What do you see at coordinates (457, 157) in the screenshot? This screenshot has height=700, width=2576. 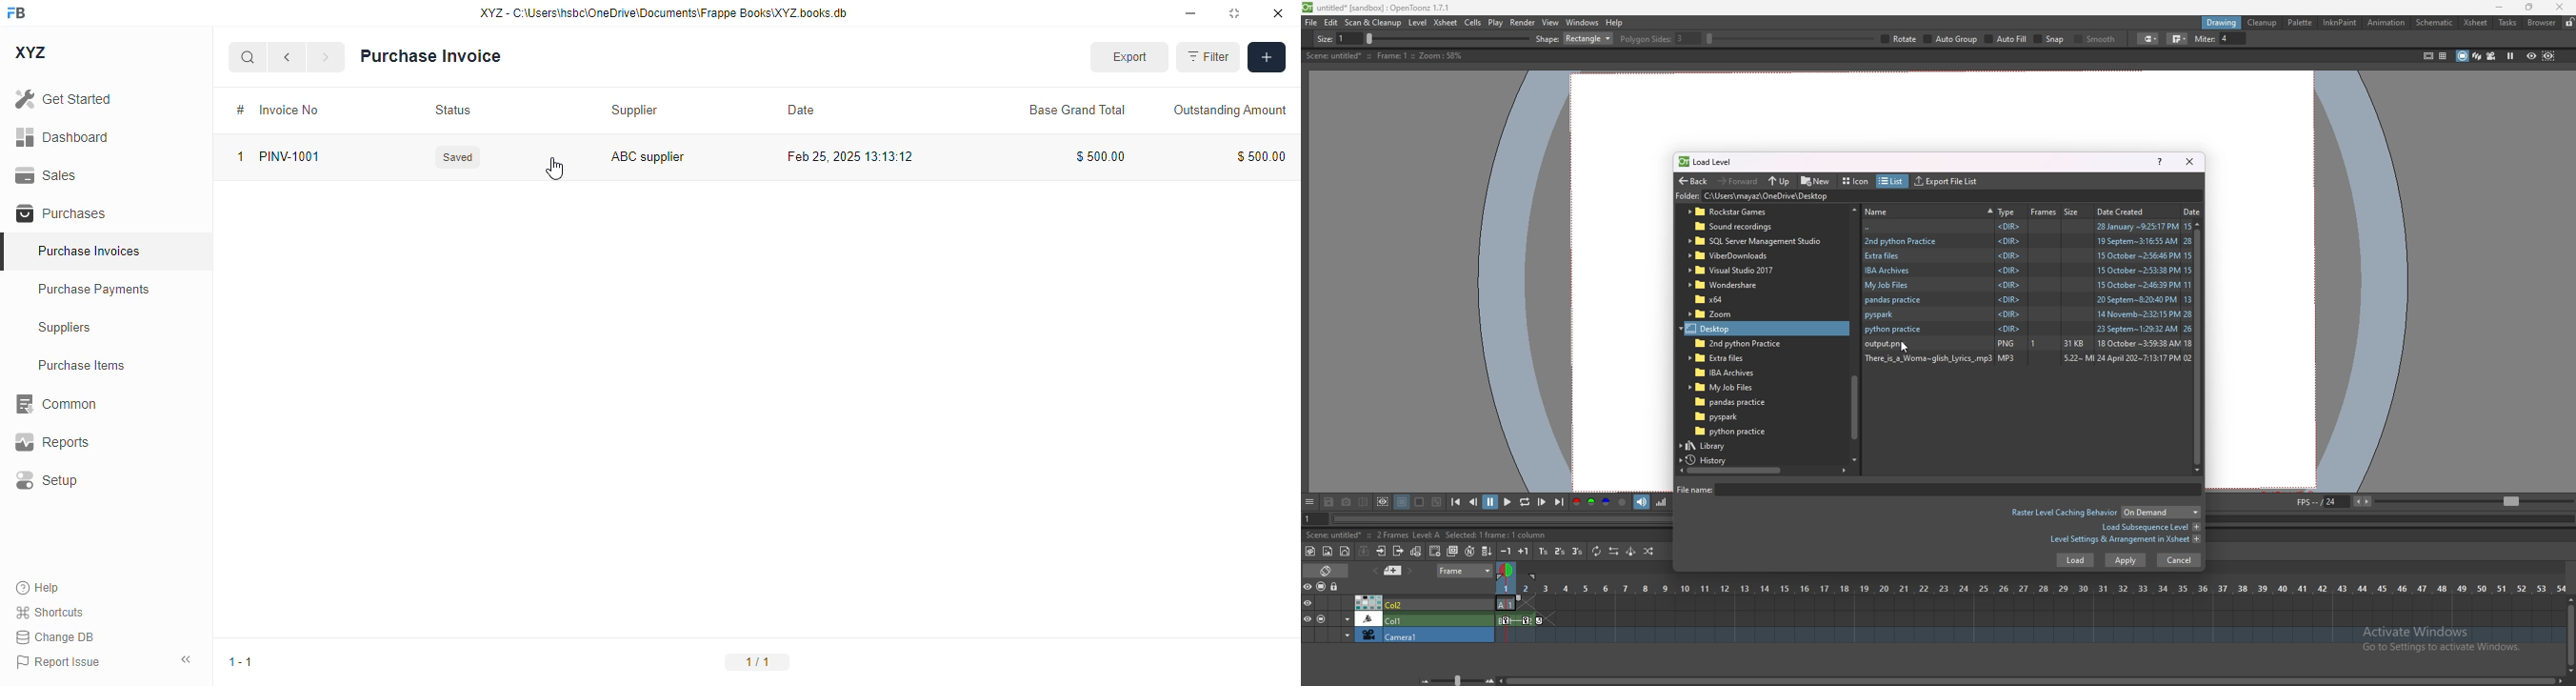 I see `Saved` at bounding box center [457, 157].